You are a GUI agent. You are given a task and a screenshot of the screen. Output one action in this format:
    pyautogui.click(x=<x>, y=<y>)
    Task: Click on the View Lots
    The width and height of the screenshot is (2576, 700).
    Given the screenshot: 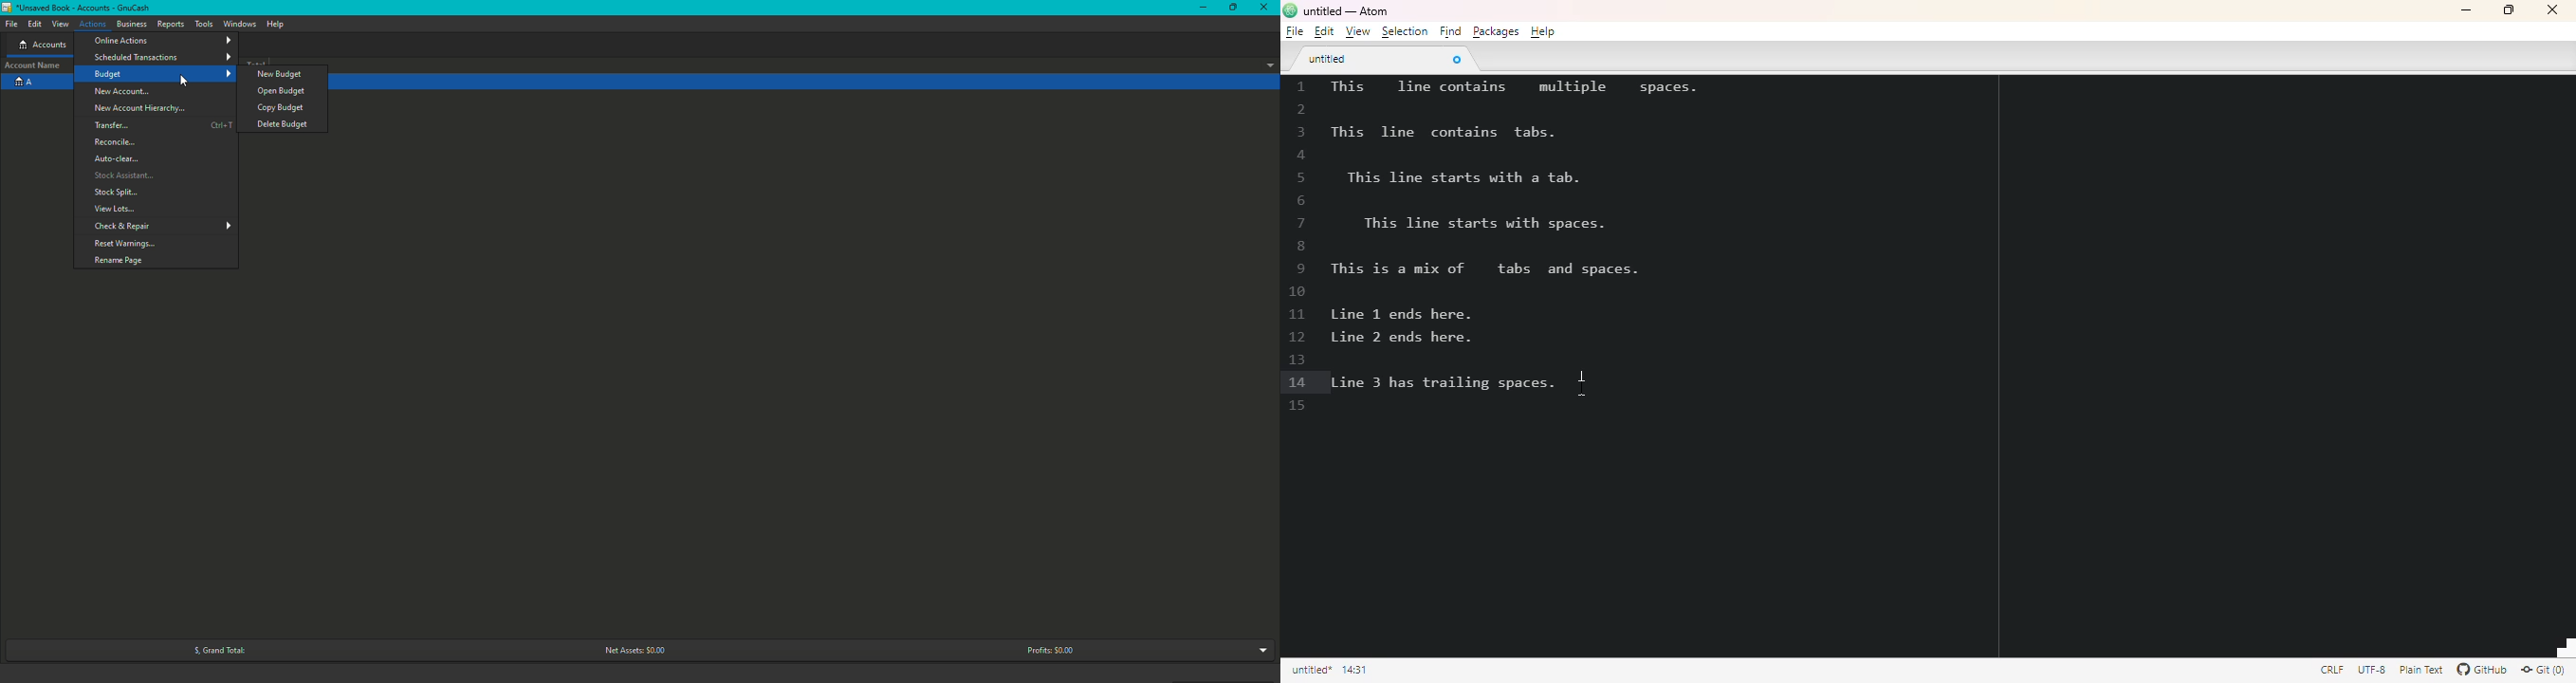 What is the action you would take?
    pyautogui.click(x=116, y=210)
    